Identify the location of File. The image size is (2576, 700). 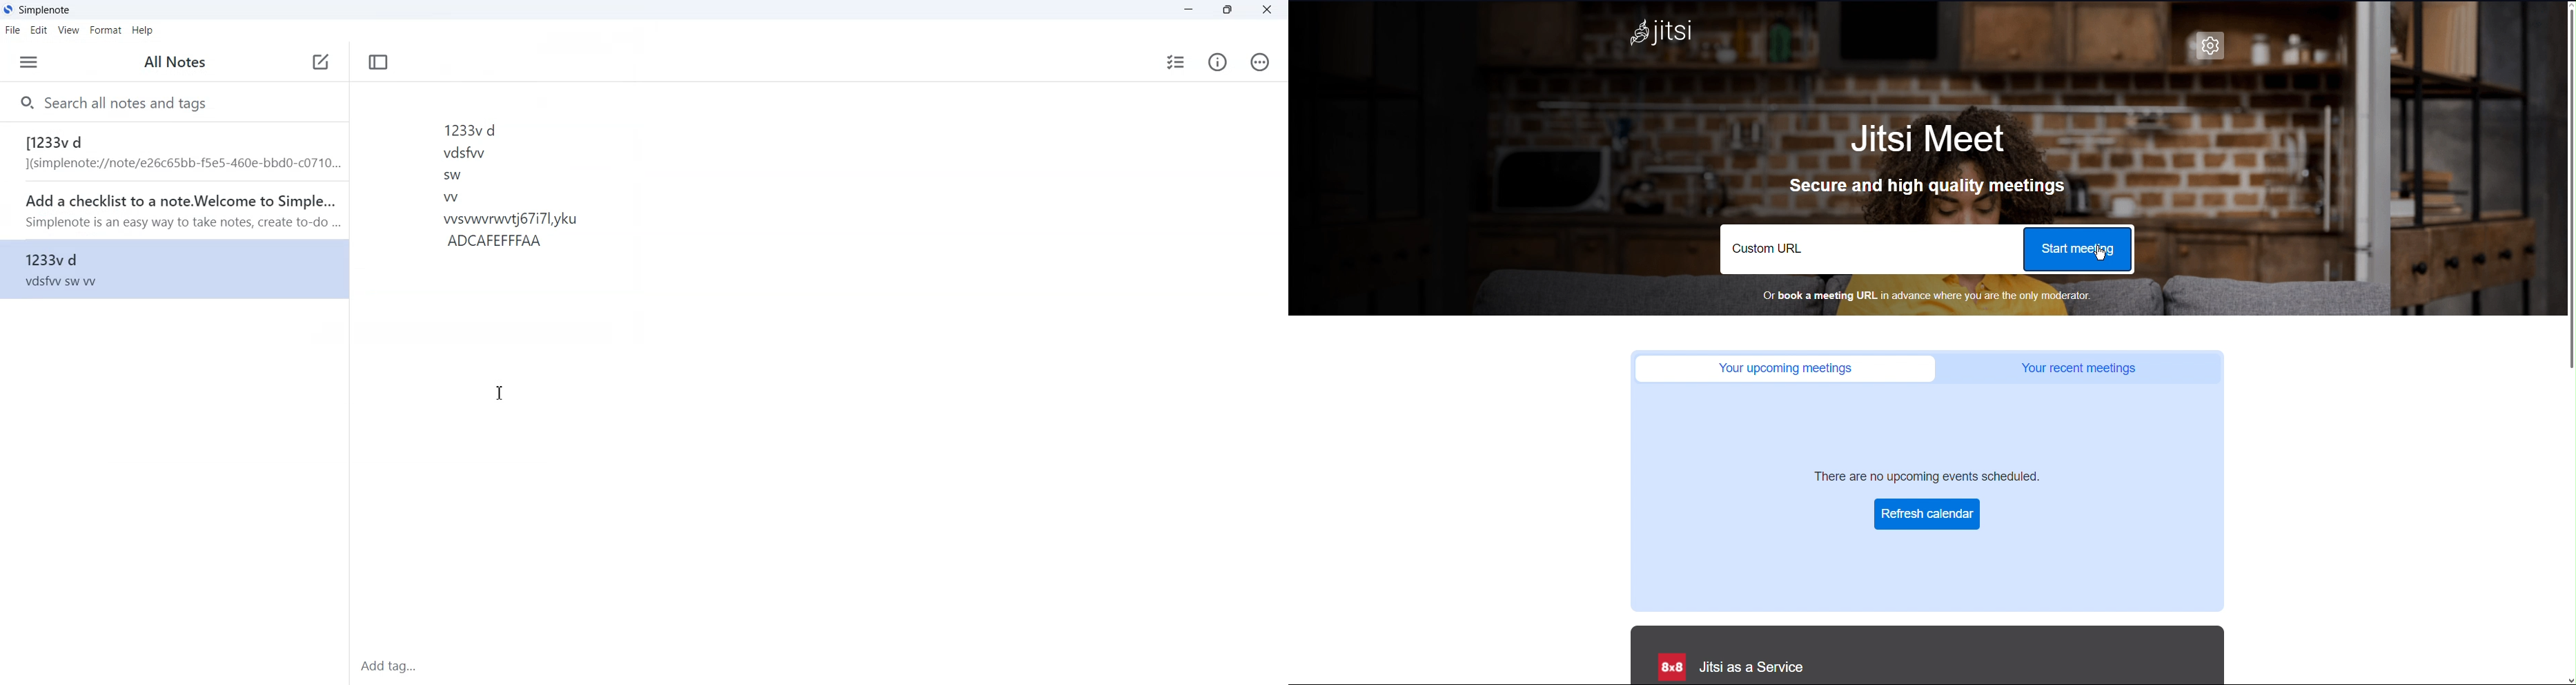
(13, 30).